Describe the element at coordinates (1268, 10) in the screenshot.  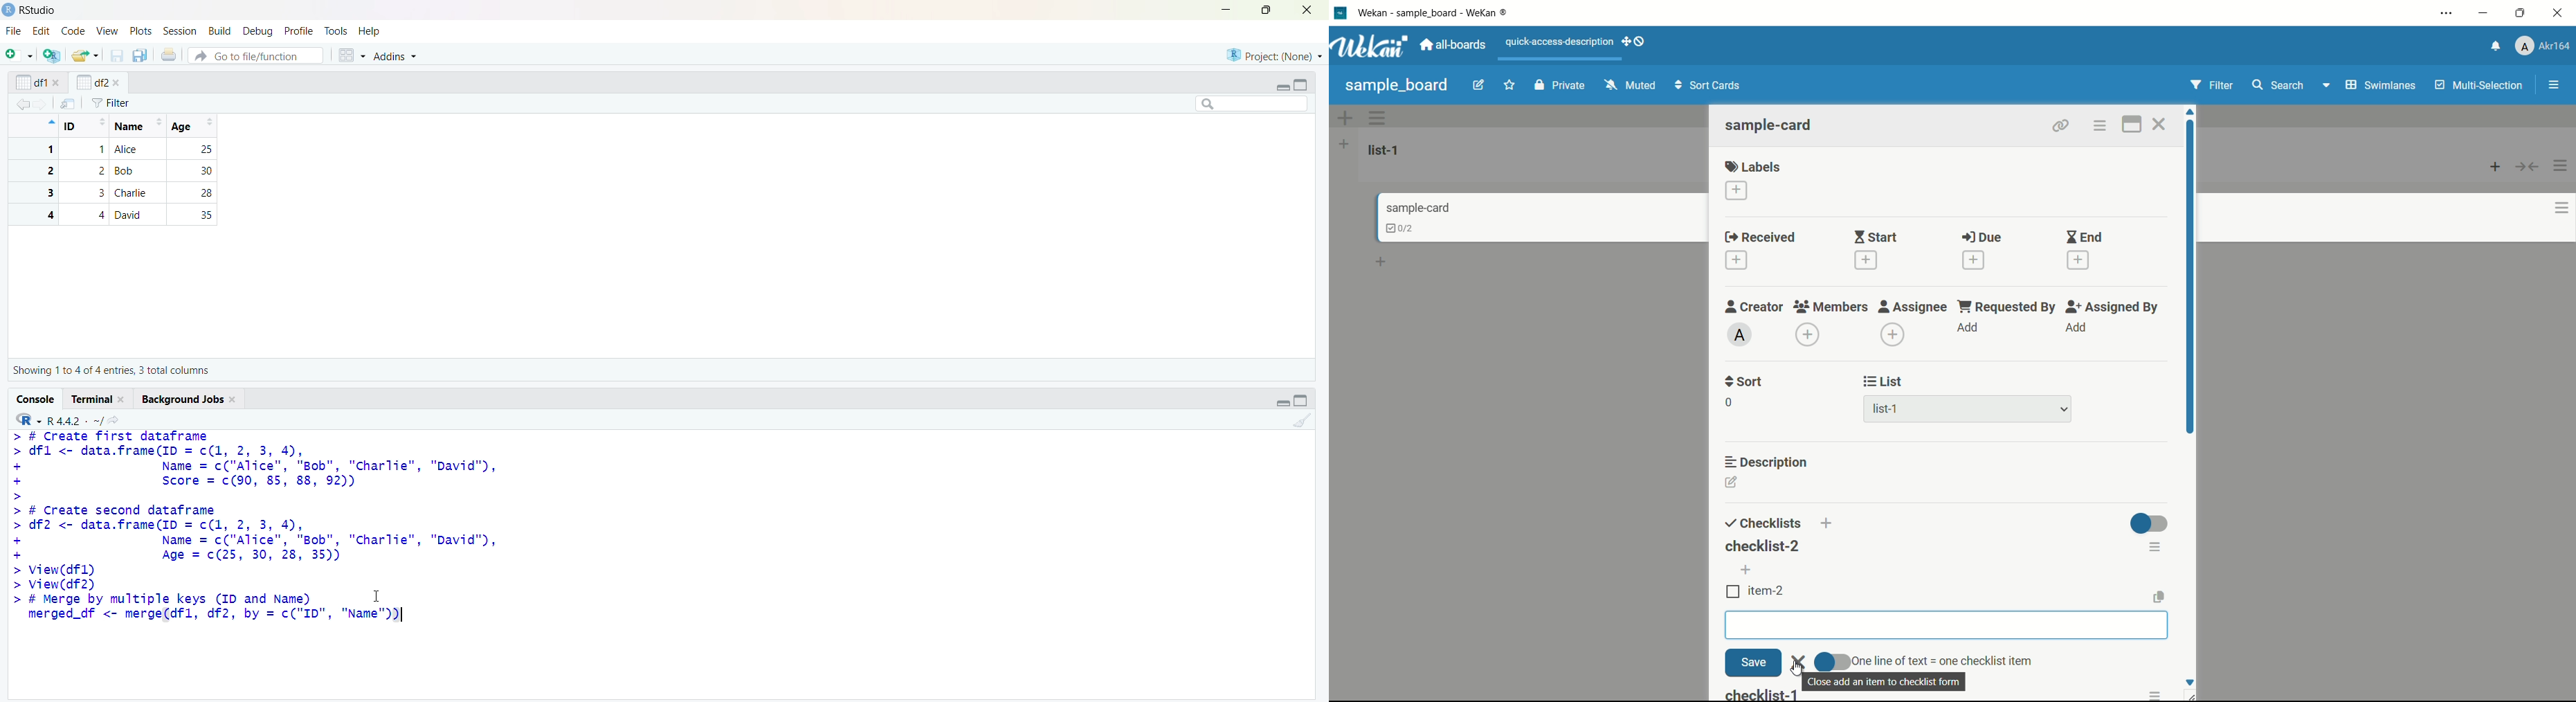
I see `maximize` at that location.